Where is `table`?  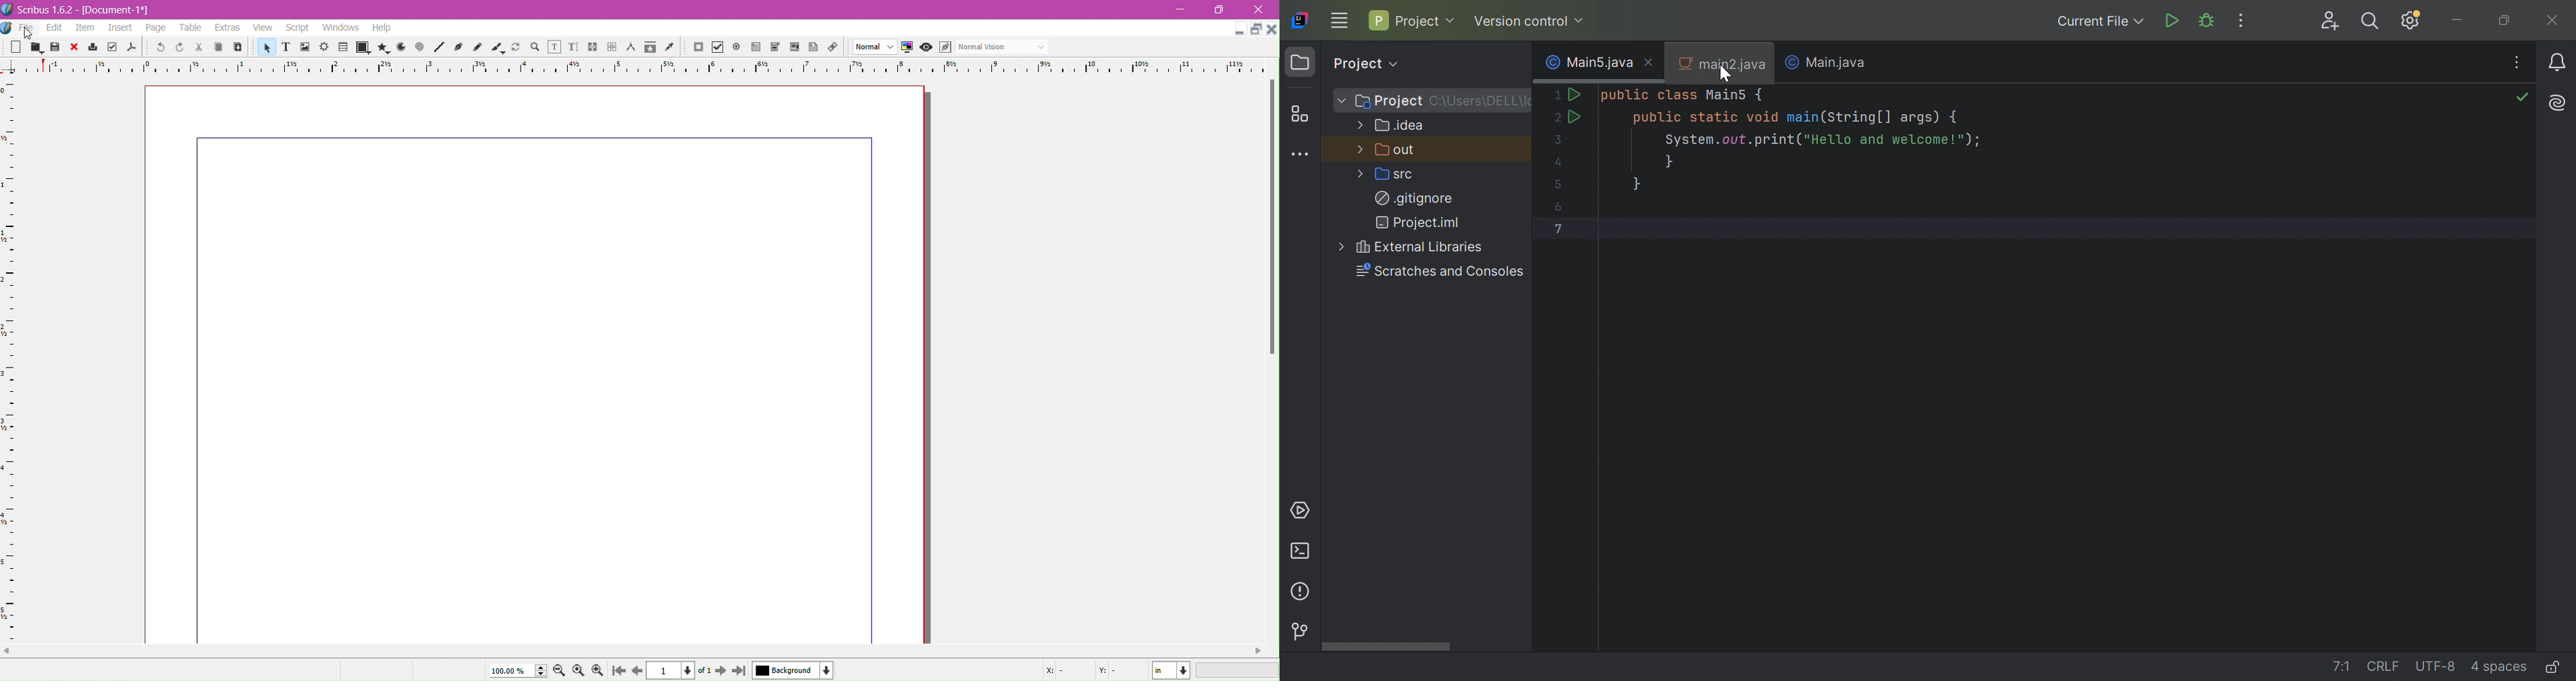
table is located at coordinates (343, 47).